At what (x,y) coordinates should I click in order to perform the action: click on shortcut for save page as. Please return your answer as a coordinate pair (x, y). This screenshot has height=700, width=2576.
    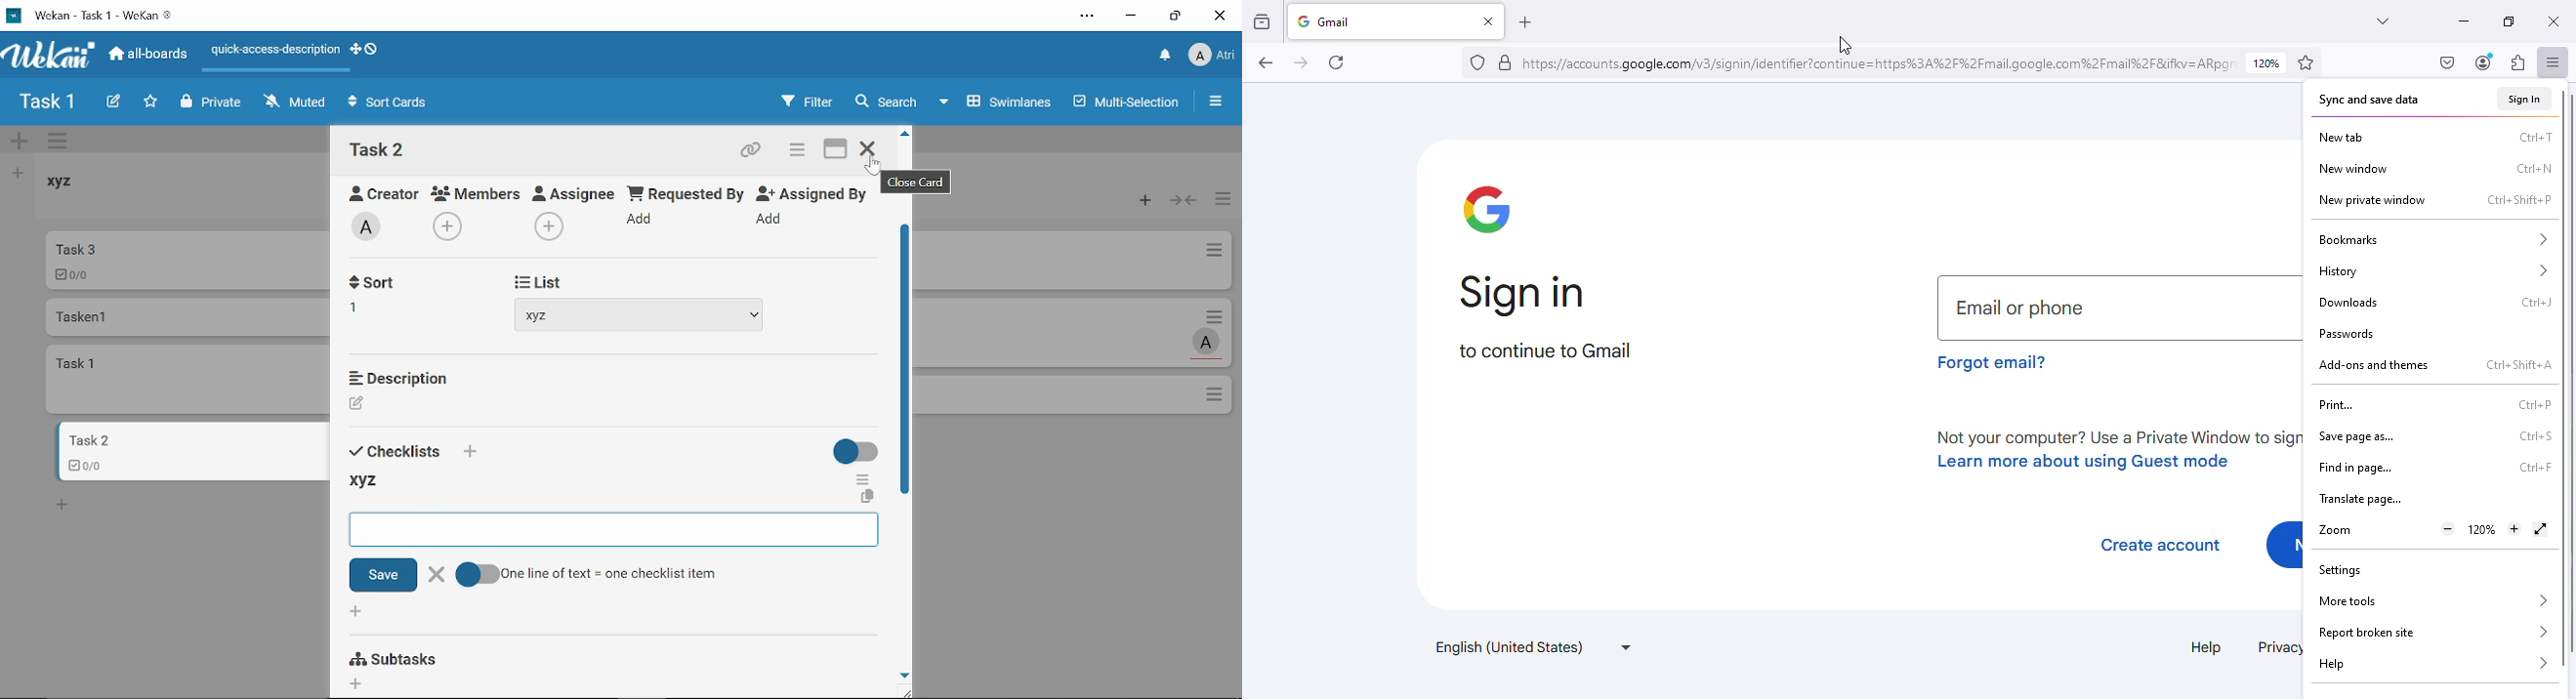
    Looking at the image, I should click on (2533, 435).